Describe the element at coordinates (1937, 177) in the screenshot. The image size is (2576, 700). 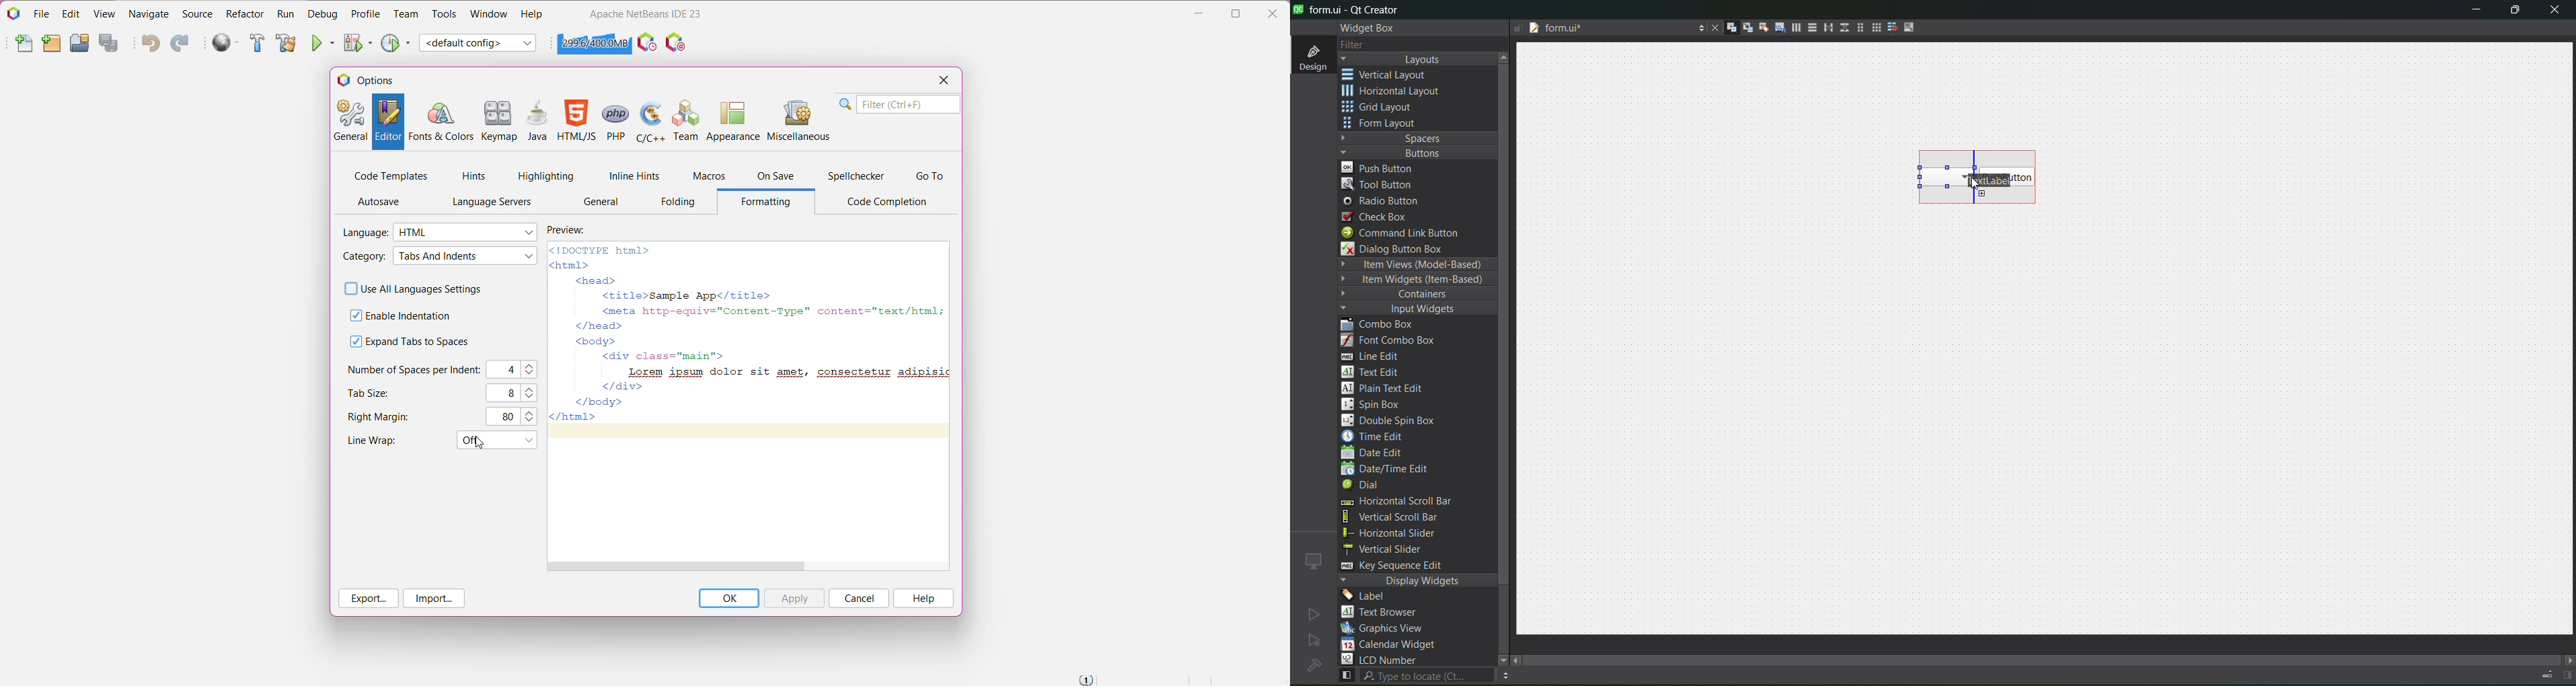
I see `combo box` at that location.